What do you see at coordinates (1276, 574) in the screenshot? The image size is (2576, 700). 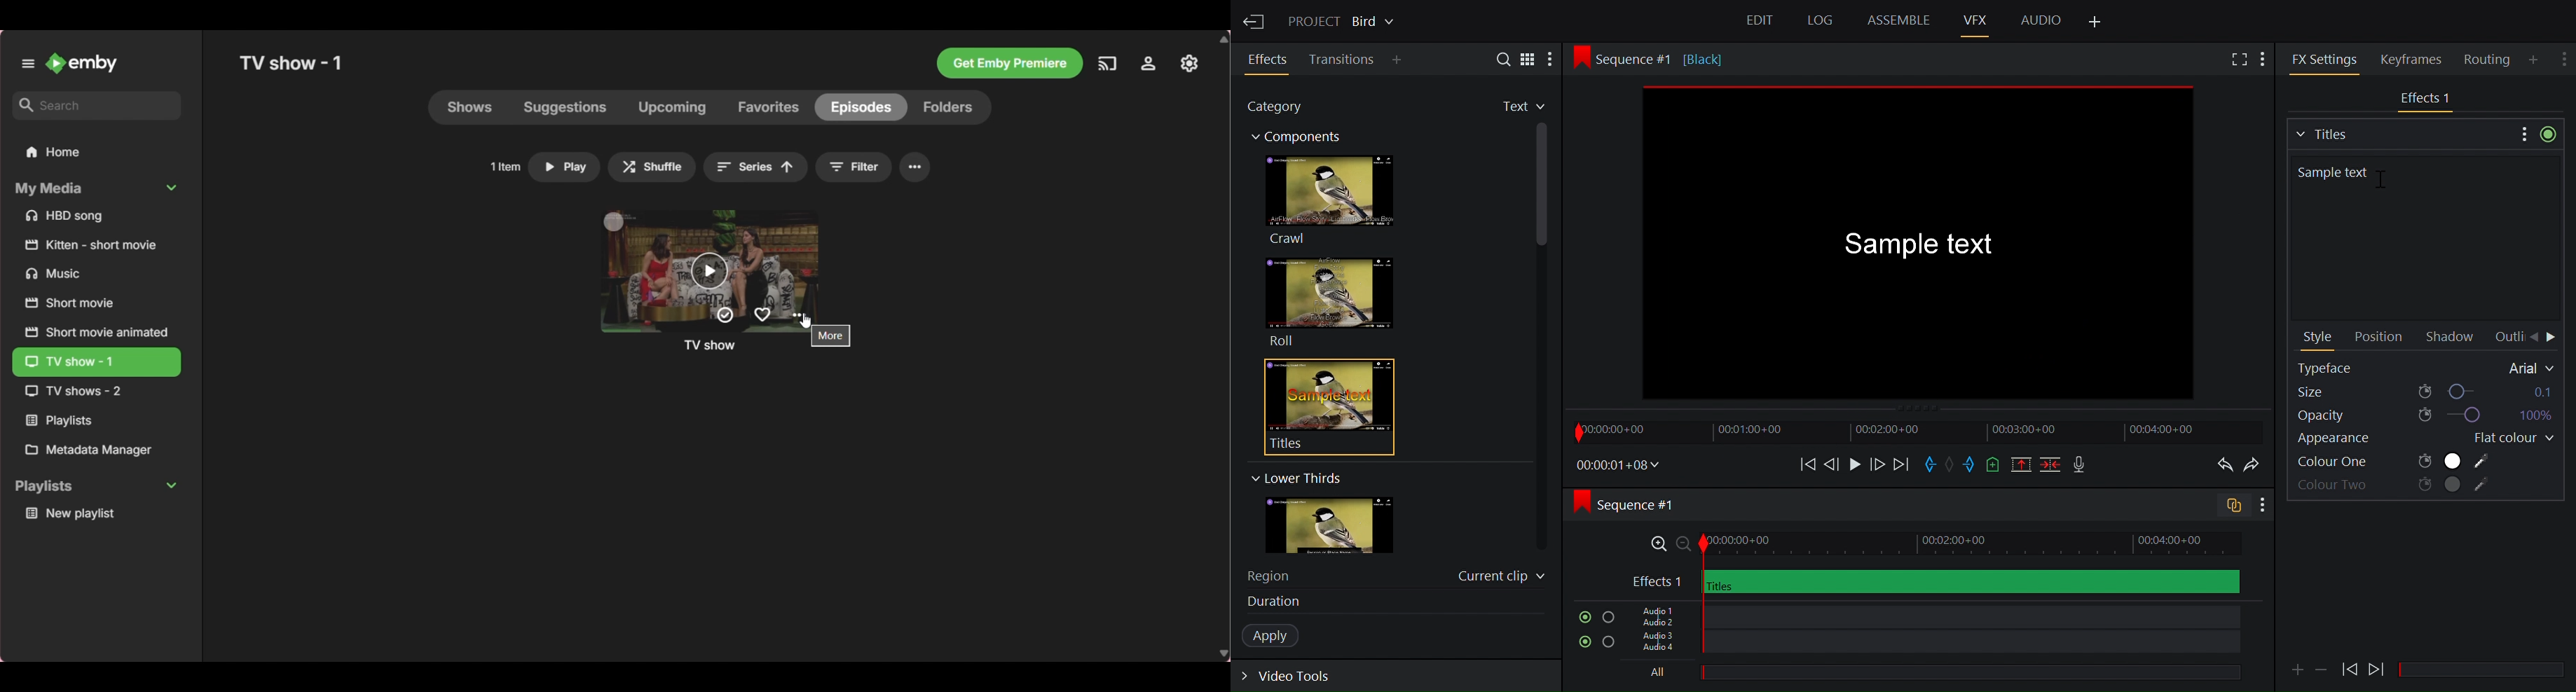 I see `Region` at bounding box center [1276, 574].